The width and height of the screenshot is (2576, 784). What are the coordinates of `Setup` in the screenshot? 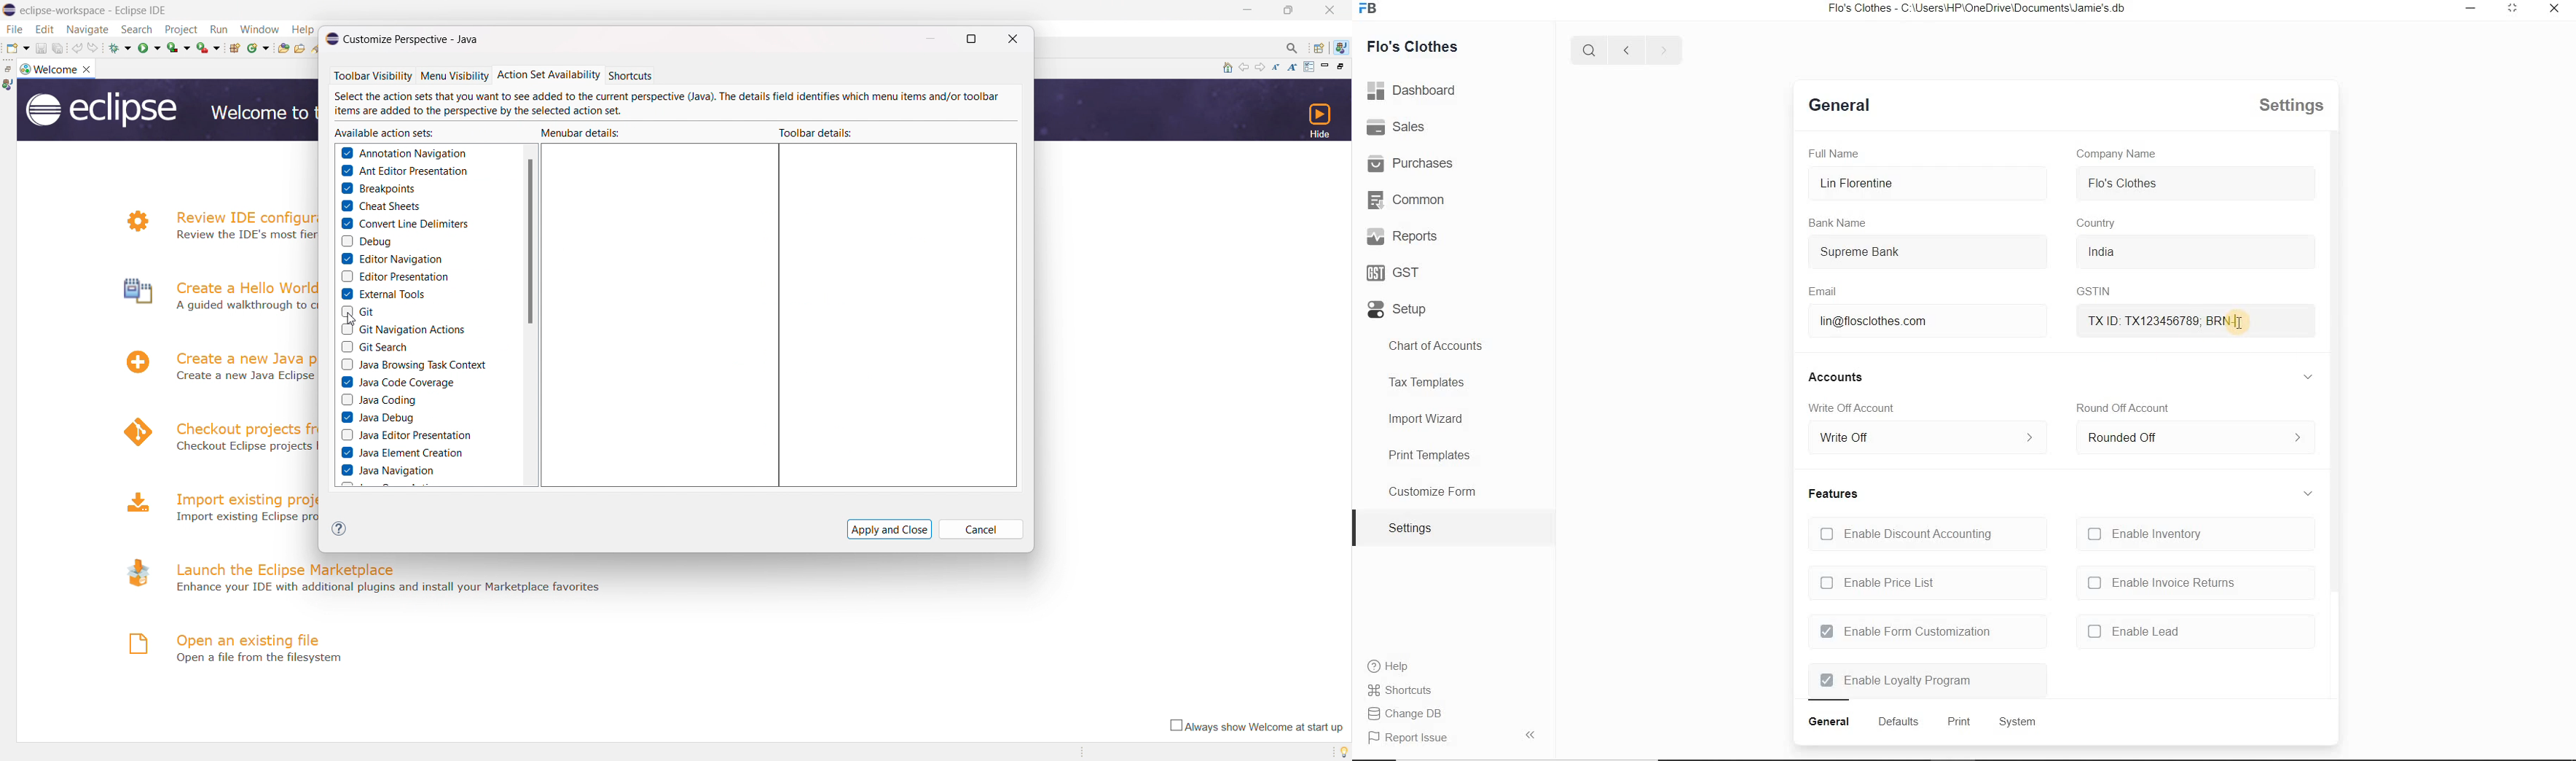 It's located at (1400, 308).